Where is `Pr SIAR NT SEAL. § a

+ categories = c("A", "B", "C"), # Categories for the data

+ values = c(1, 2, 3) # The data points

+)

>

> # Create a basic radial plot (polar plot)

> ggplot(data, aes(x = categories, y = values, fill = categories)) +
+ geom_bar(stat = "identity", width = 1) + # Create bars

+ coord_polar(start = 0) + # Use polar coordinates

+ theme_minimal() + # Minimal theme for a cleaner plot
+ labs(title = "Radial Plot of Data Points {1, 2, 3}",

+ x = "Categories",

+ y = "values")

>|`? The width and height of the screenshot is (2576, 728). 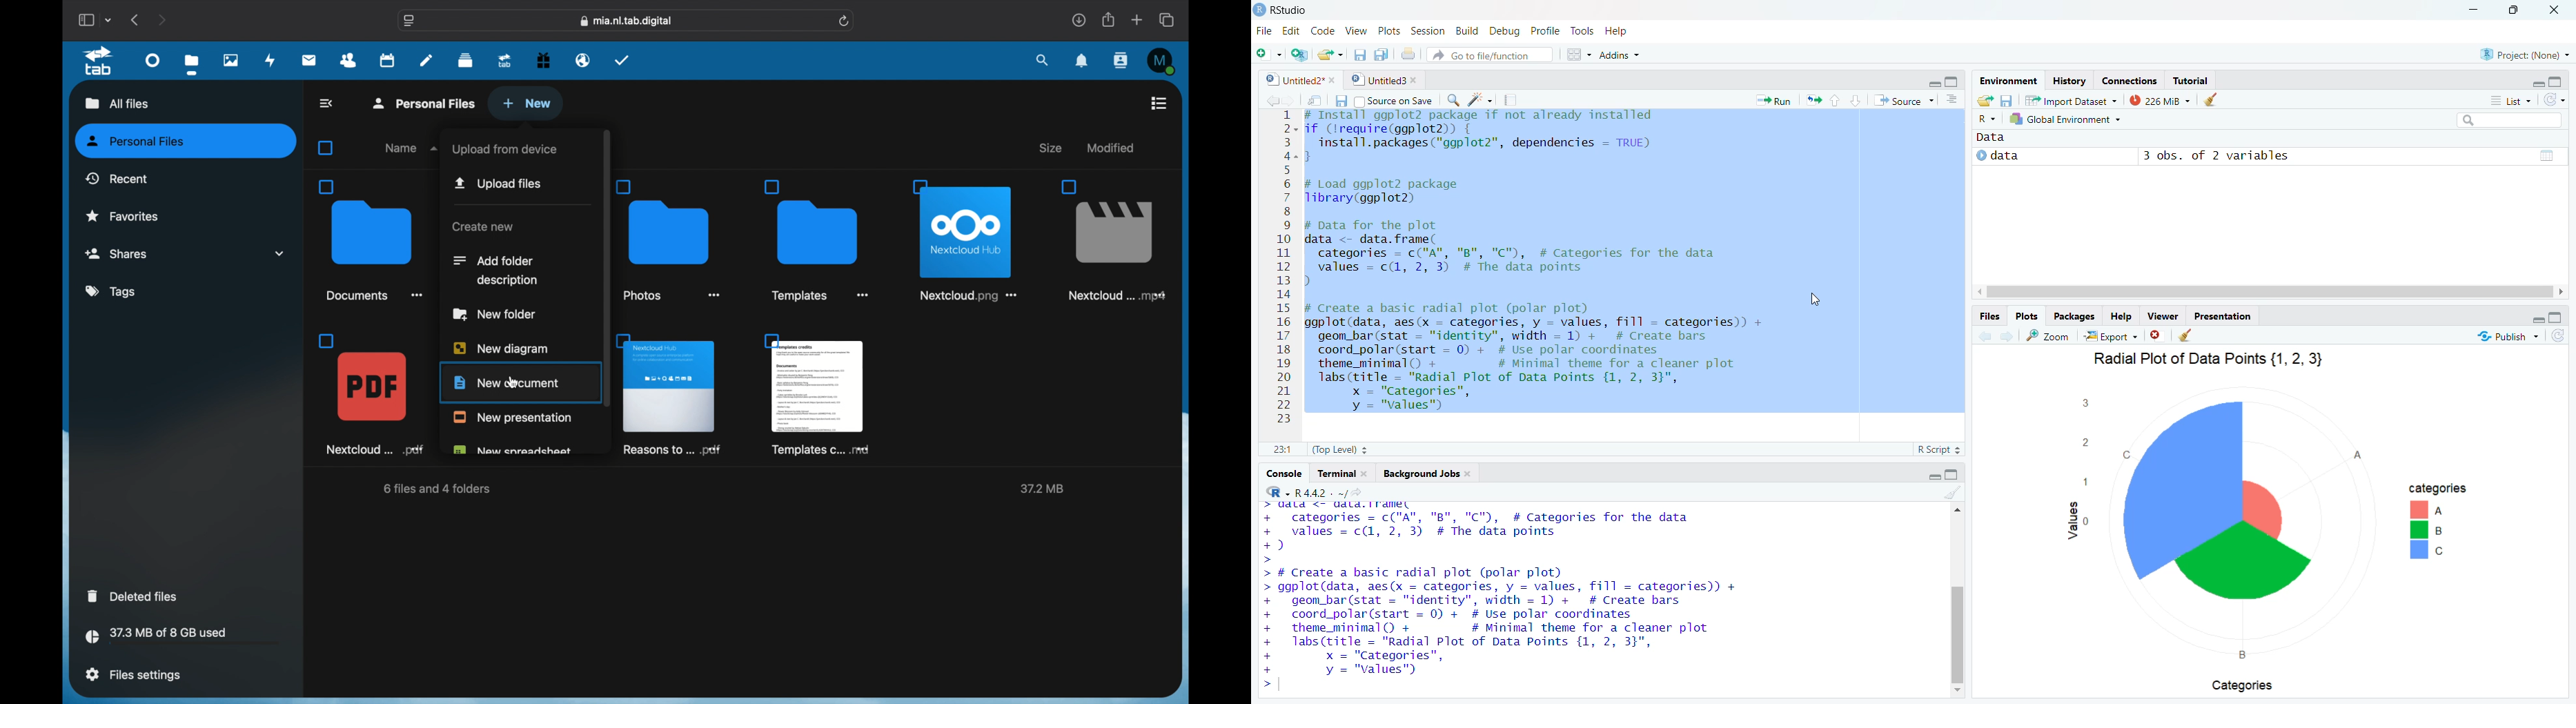
Pr SIAR NT SEAL. § a

+ categories = c("A", "B", "C"), # Categories for the data

+ values = c(1, 2, 3) # The data points

+)

>

> # Create a basic radial plot (polar plot)

> ggplot(data, aes(x = categories, y = values, fill = categories)) +
+ geom_bar(stat = "identity", width = 1) + # Create bars

+ coord_polar(start = 0) + # Use polar coordinates

+ theme_minimal() + # Minimal theme for a cleaner plot
+ labs(title = "Radial Plot of Data Points {1, 2, 3}",

+ x = "Categories",

+ y = "values")

>| is located at coordinates (1504, 603).